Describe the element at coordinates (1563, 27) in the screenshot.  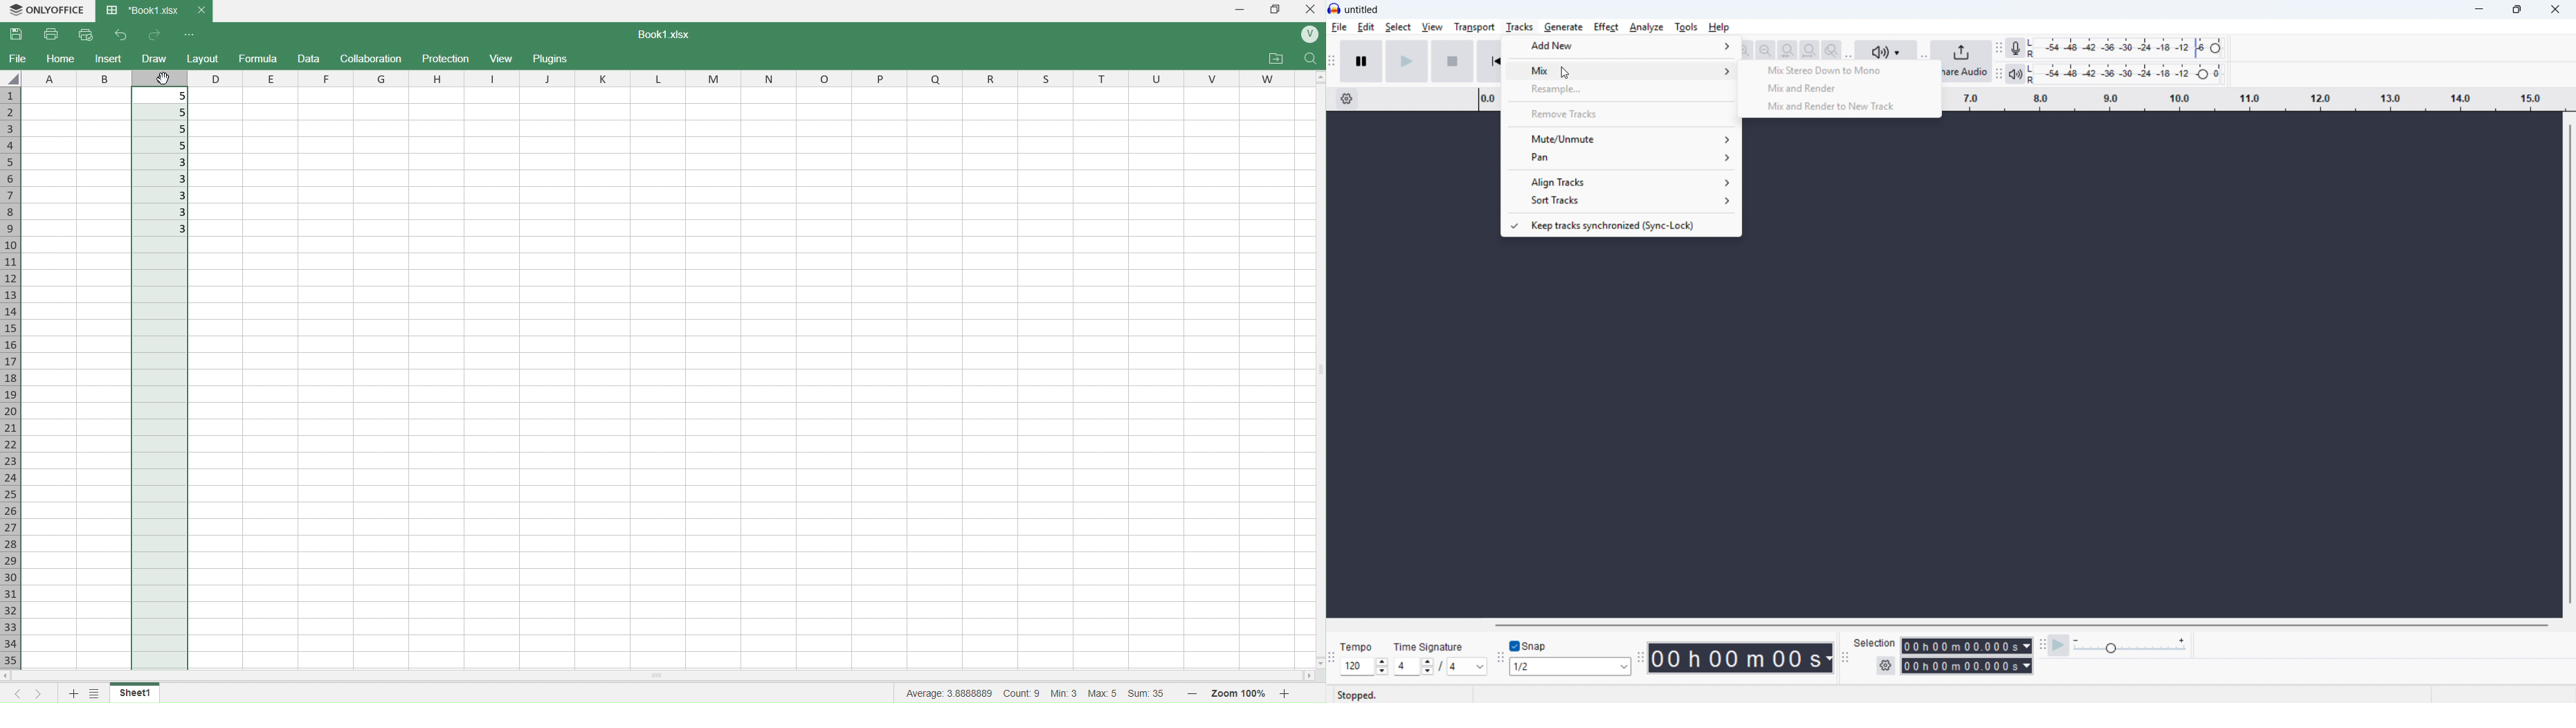
I see `Generate ` at that location.